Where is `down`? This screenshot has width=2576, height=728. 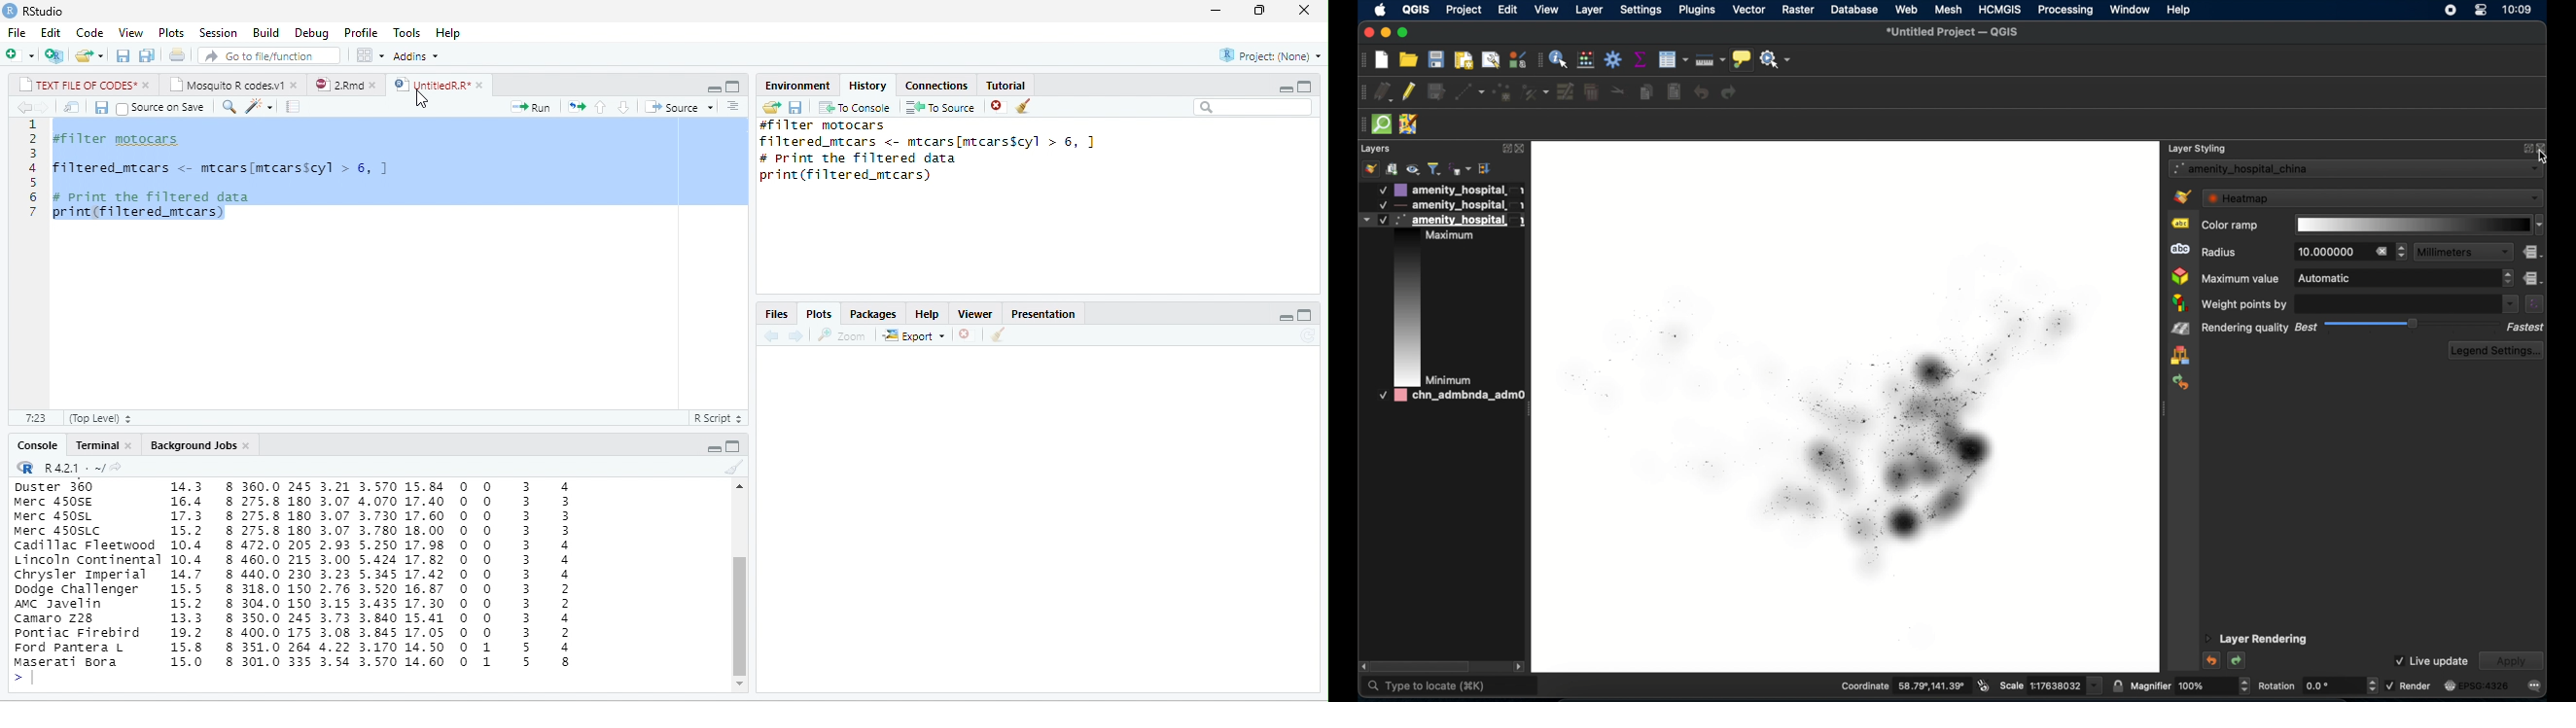 down is located at coordinates (623, 107).